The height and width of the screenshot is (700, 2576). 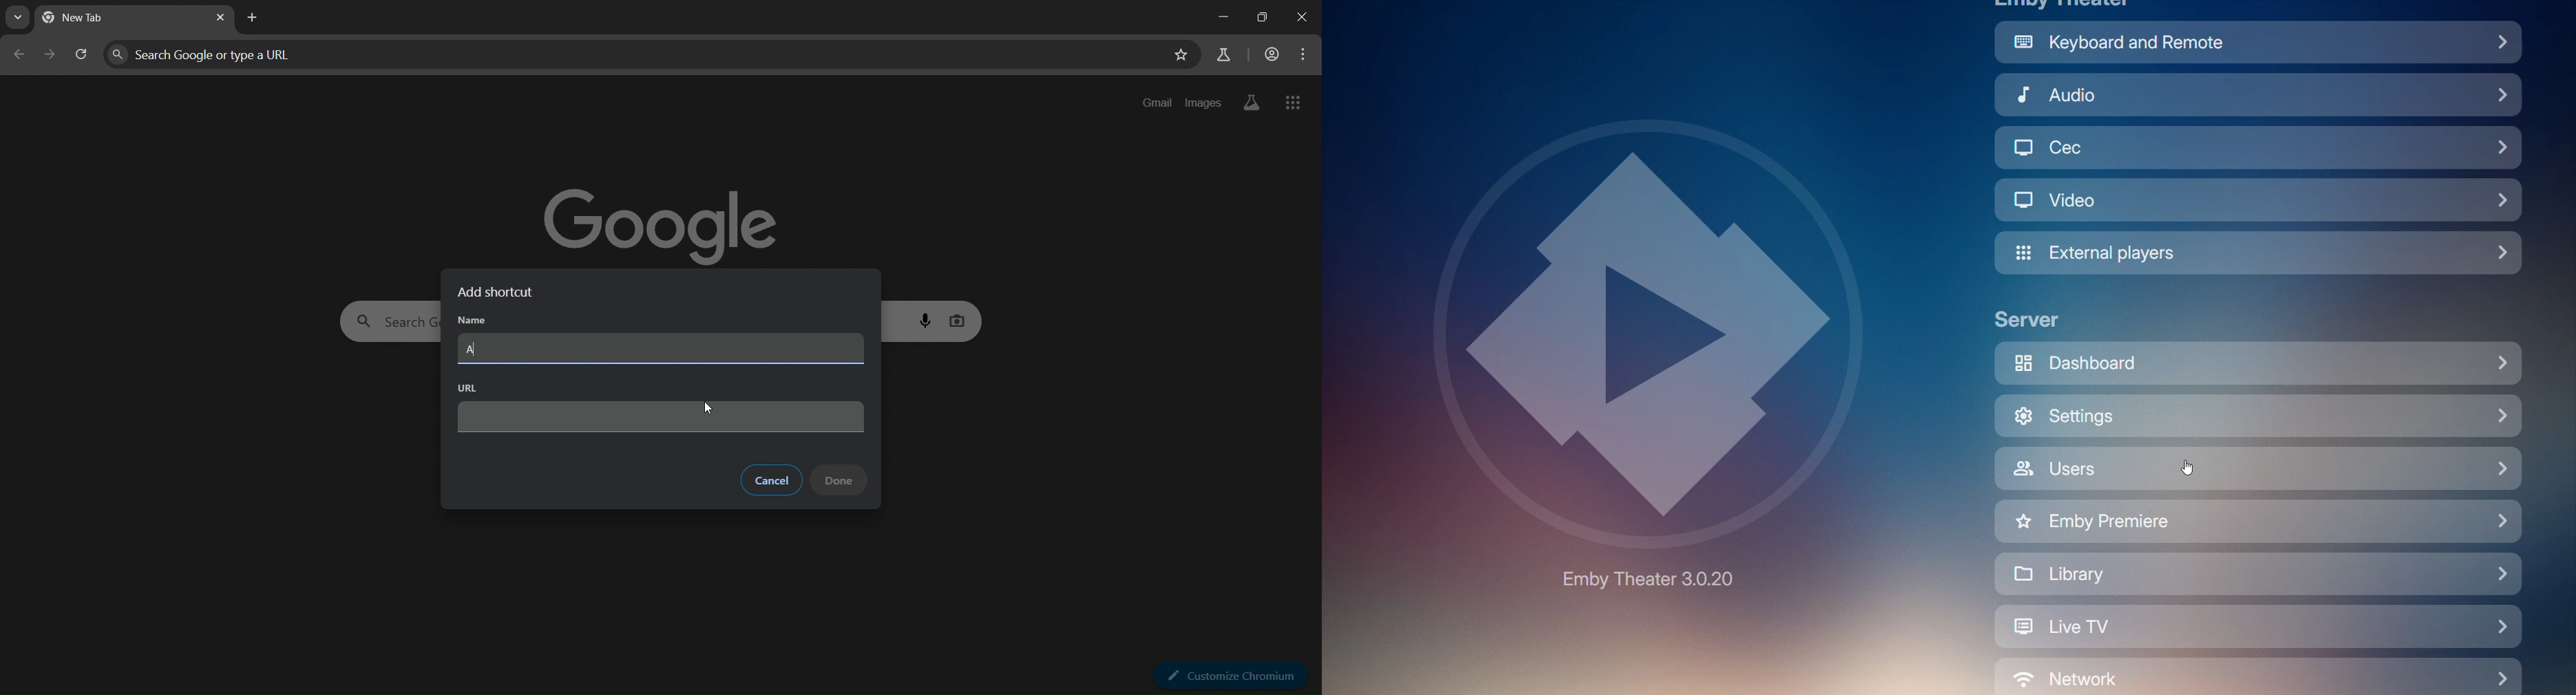 I want to click on A, so click(x=472, y=350).